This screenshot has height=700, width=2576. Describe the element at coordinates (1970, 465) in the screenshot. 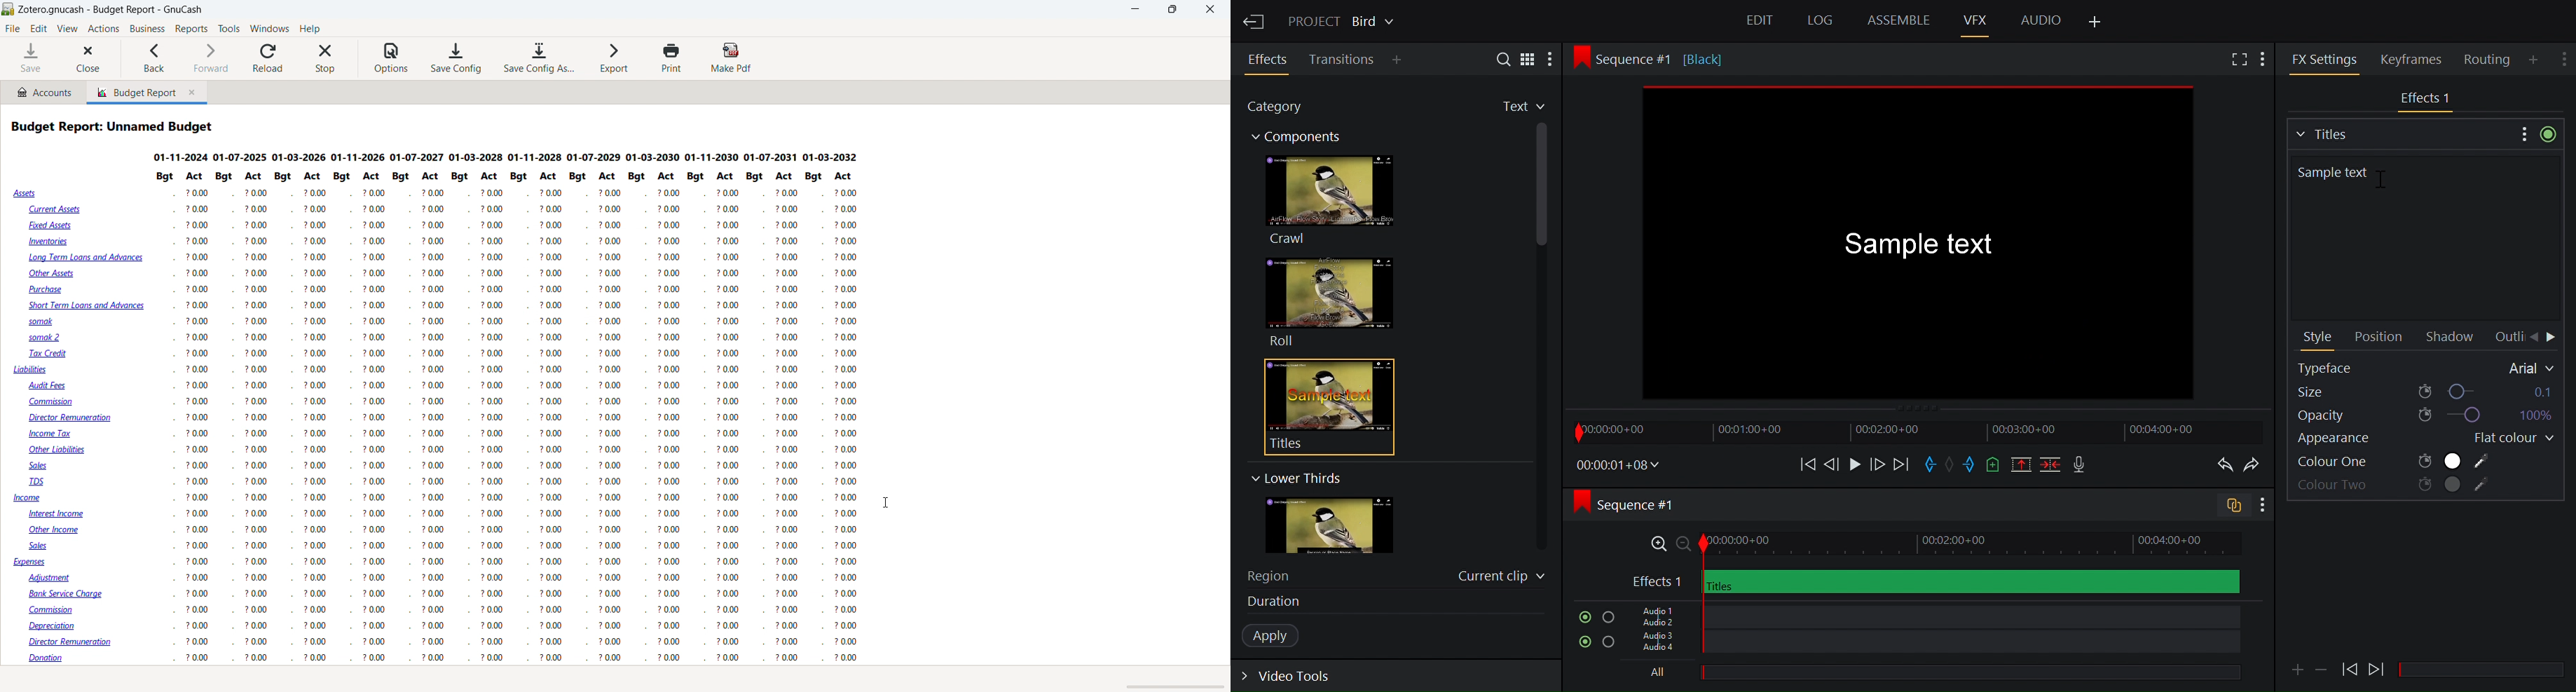

I see `Mark out` at that location.